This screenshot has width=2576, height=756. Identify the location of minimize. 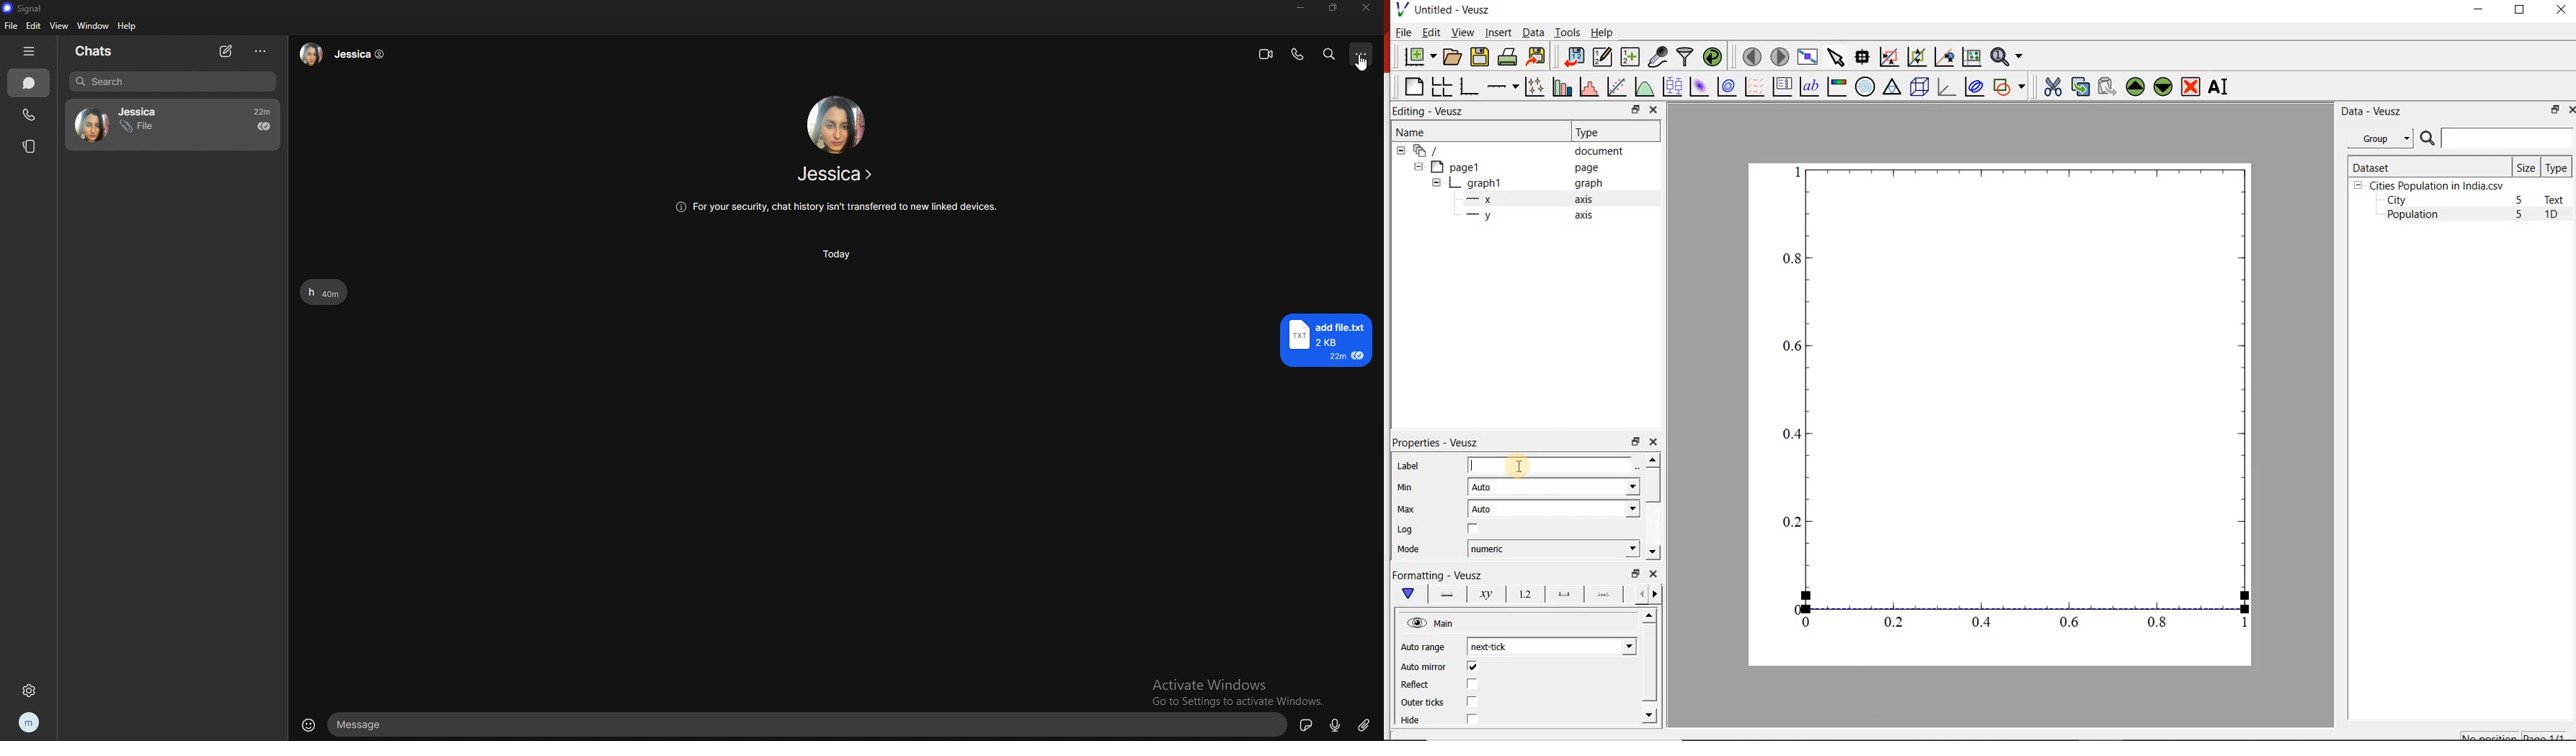
(1301, 8).